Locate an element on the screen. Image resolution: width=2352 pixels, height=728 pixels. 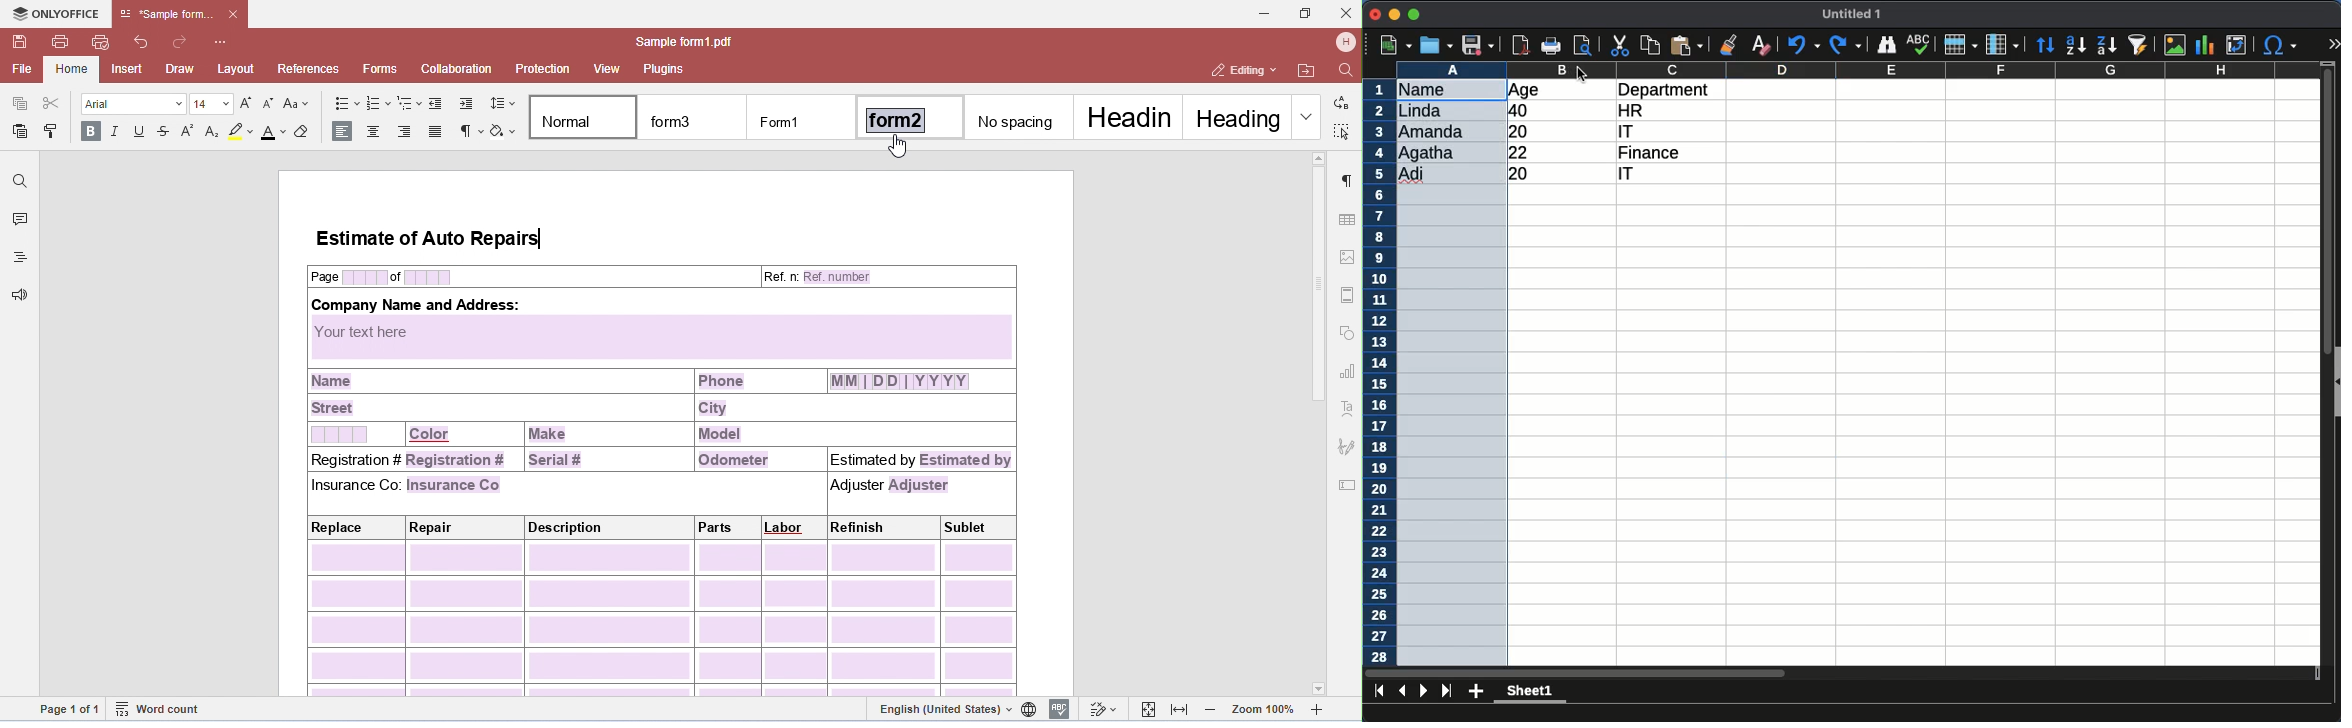
open is located at coordinates (1436, 45).